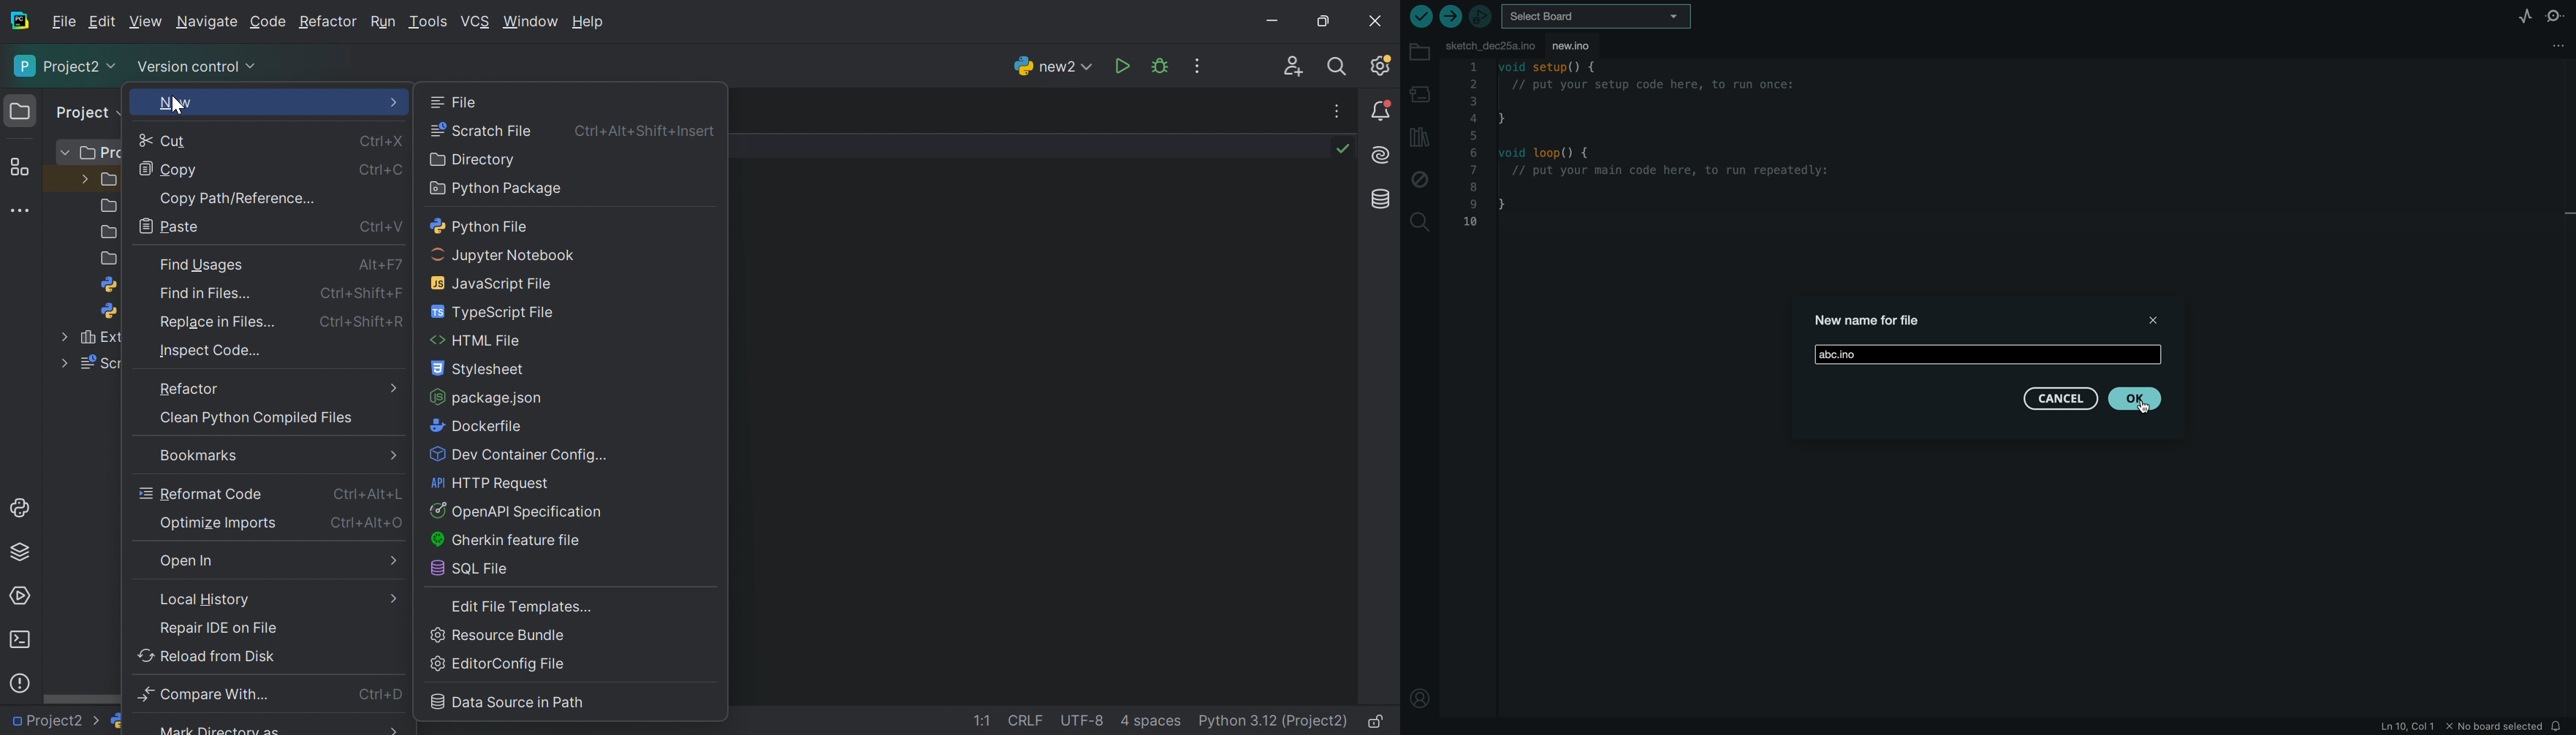 The image size is (2576, 756). Describe the element at coordinates (474, 569) in the screenshot. I see `SQL file` at that location.